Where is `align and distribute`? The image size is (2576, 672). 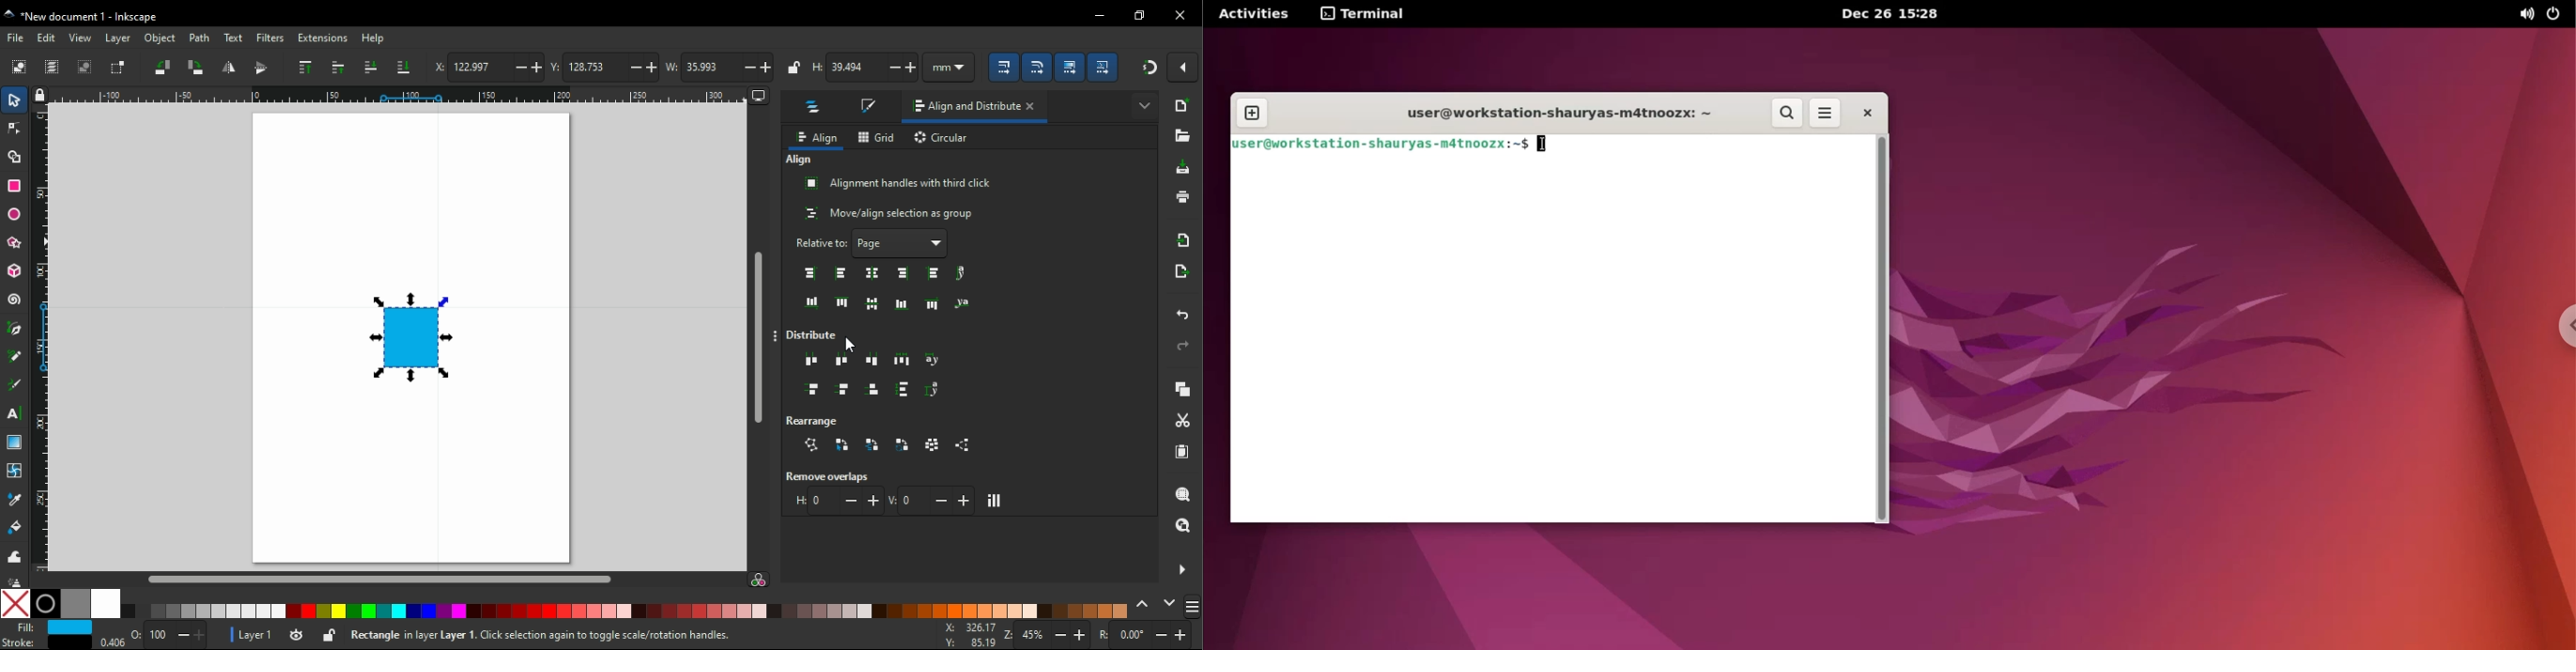 align and distribute is located at coordinates (961, 107).